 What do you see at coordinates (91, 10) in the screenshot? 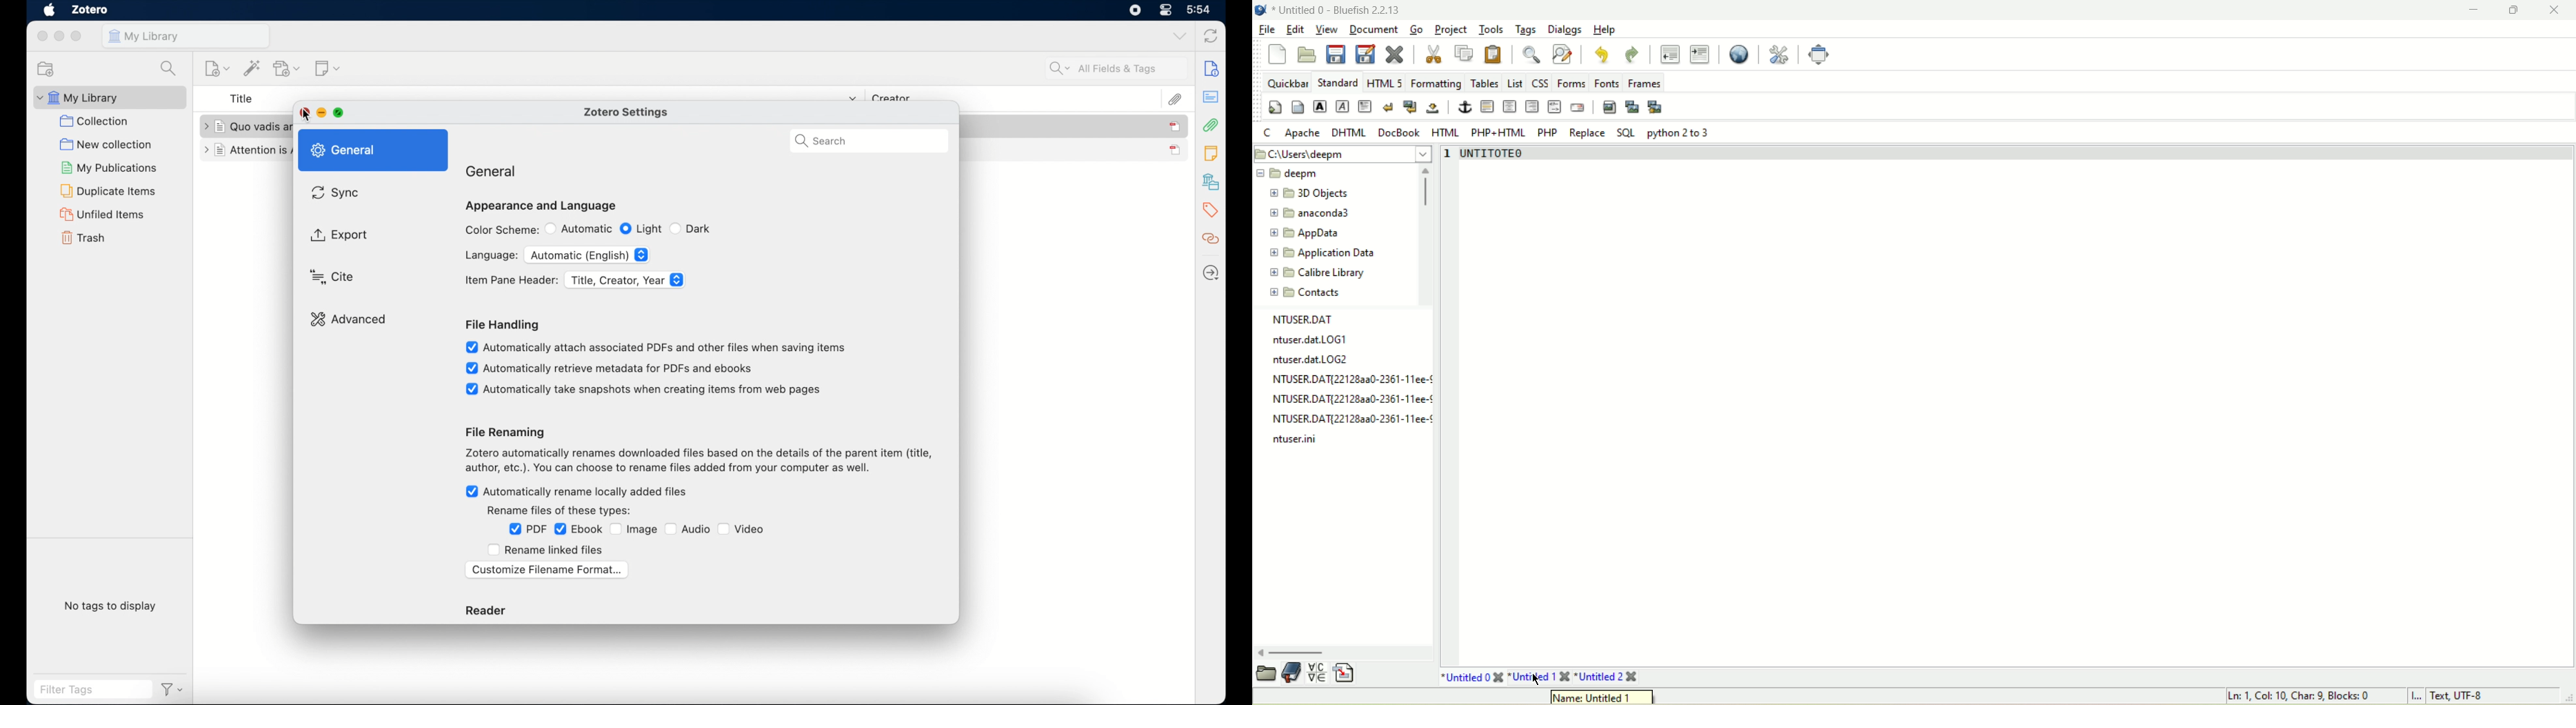
I see `zotero` at bounding box center [91, 10].